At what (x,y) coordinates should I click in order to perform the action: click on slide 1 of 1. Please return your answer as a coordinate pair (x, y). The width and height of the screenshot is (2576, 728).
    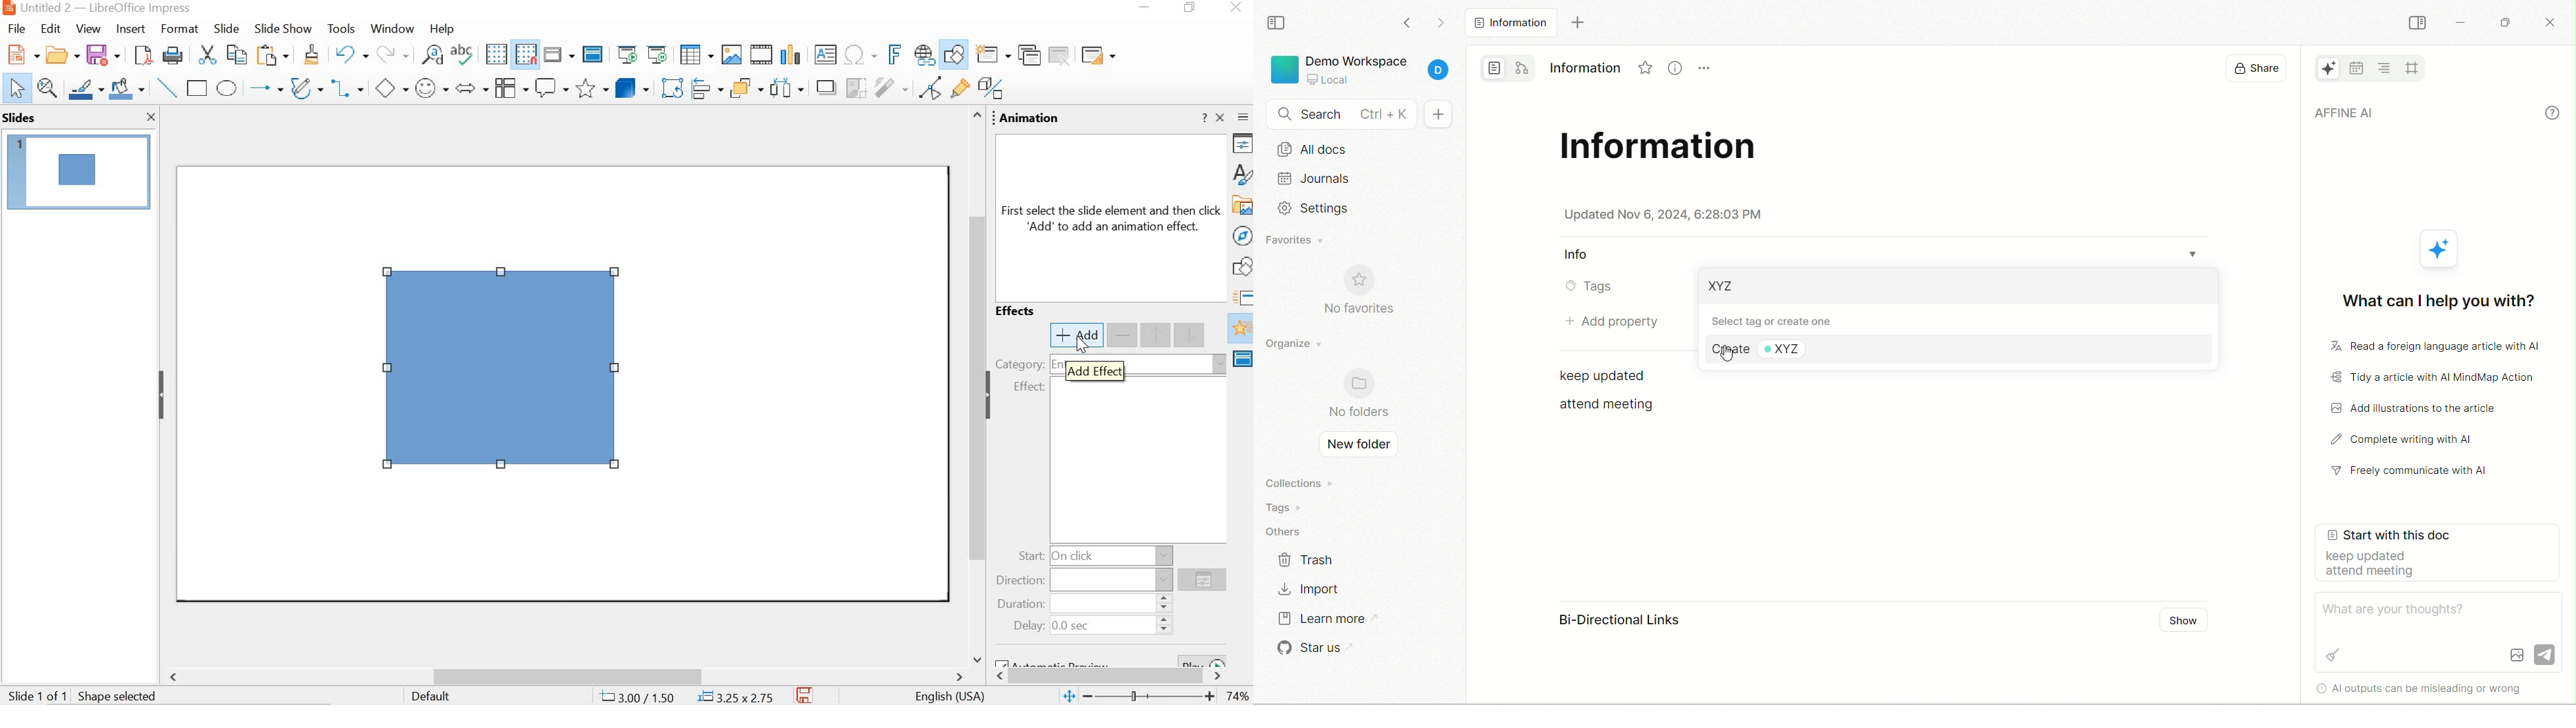
    Looking at the image, I should click on (83, 694).